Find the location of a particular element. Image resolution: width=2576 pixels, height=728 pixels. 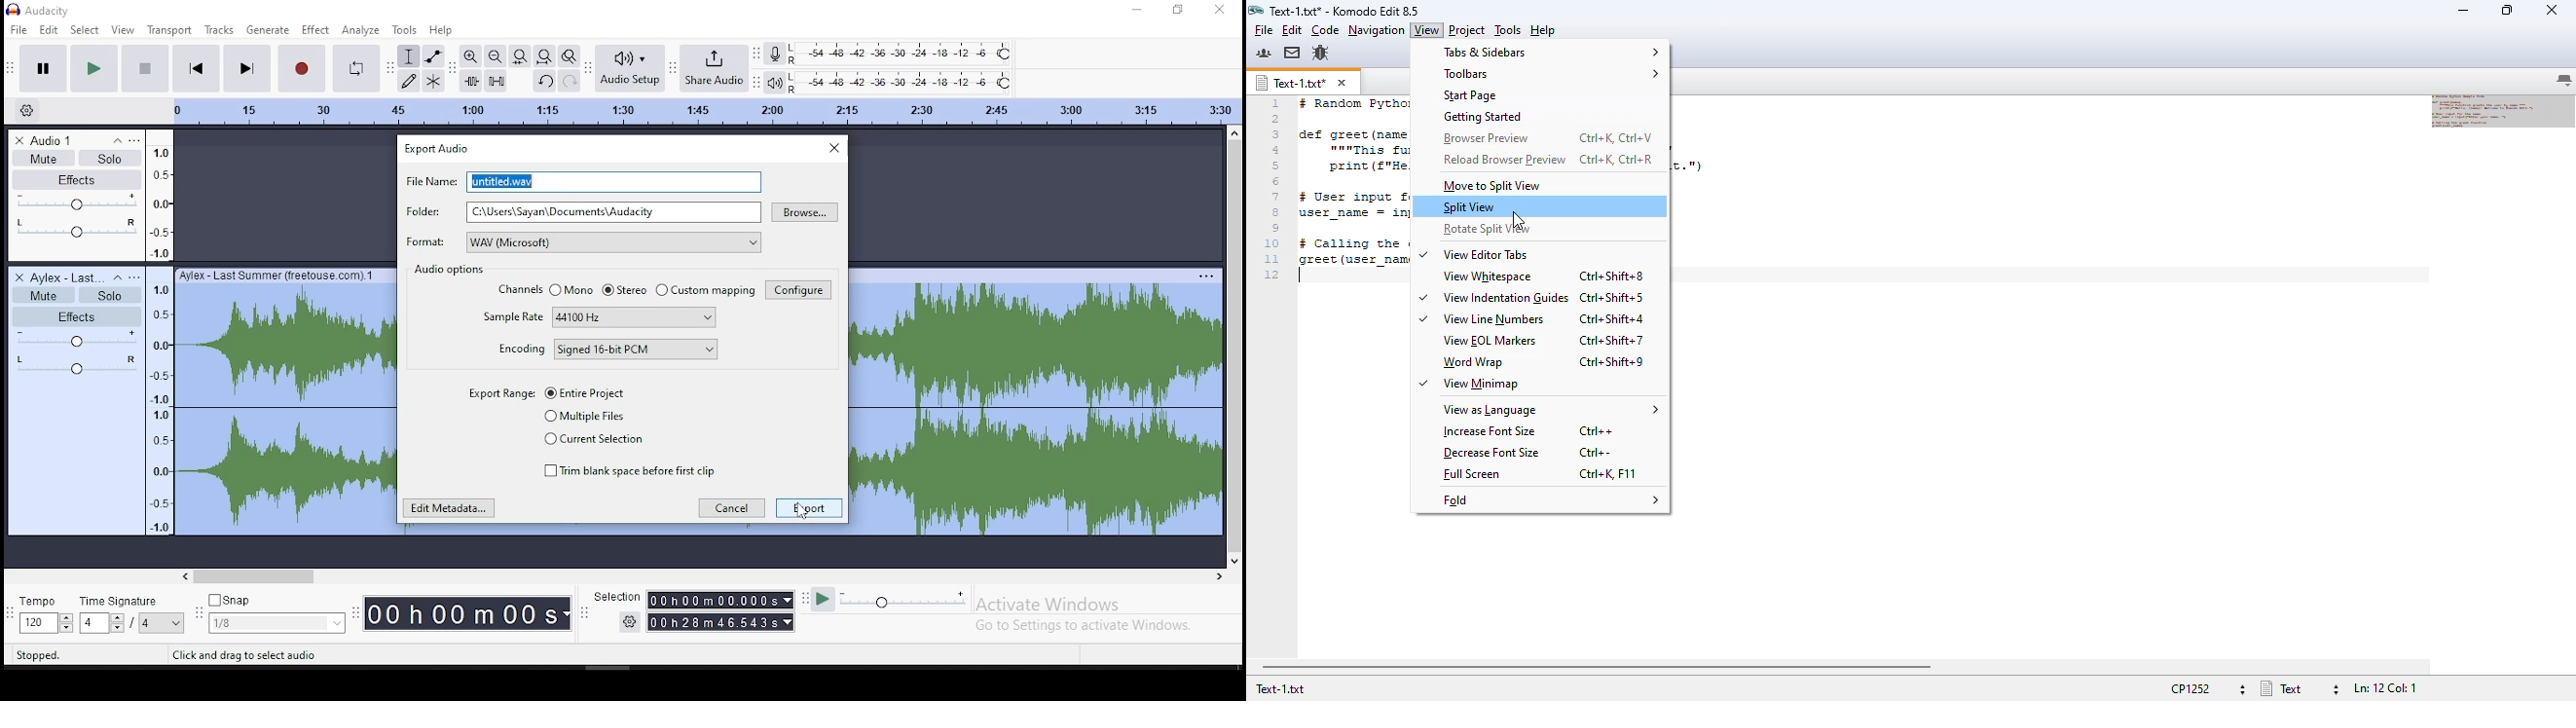

export audio is located at coordinates (444, 148).